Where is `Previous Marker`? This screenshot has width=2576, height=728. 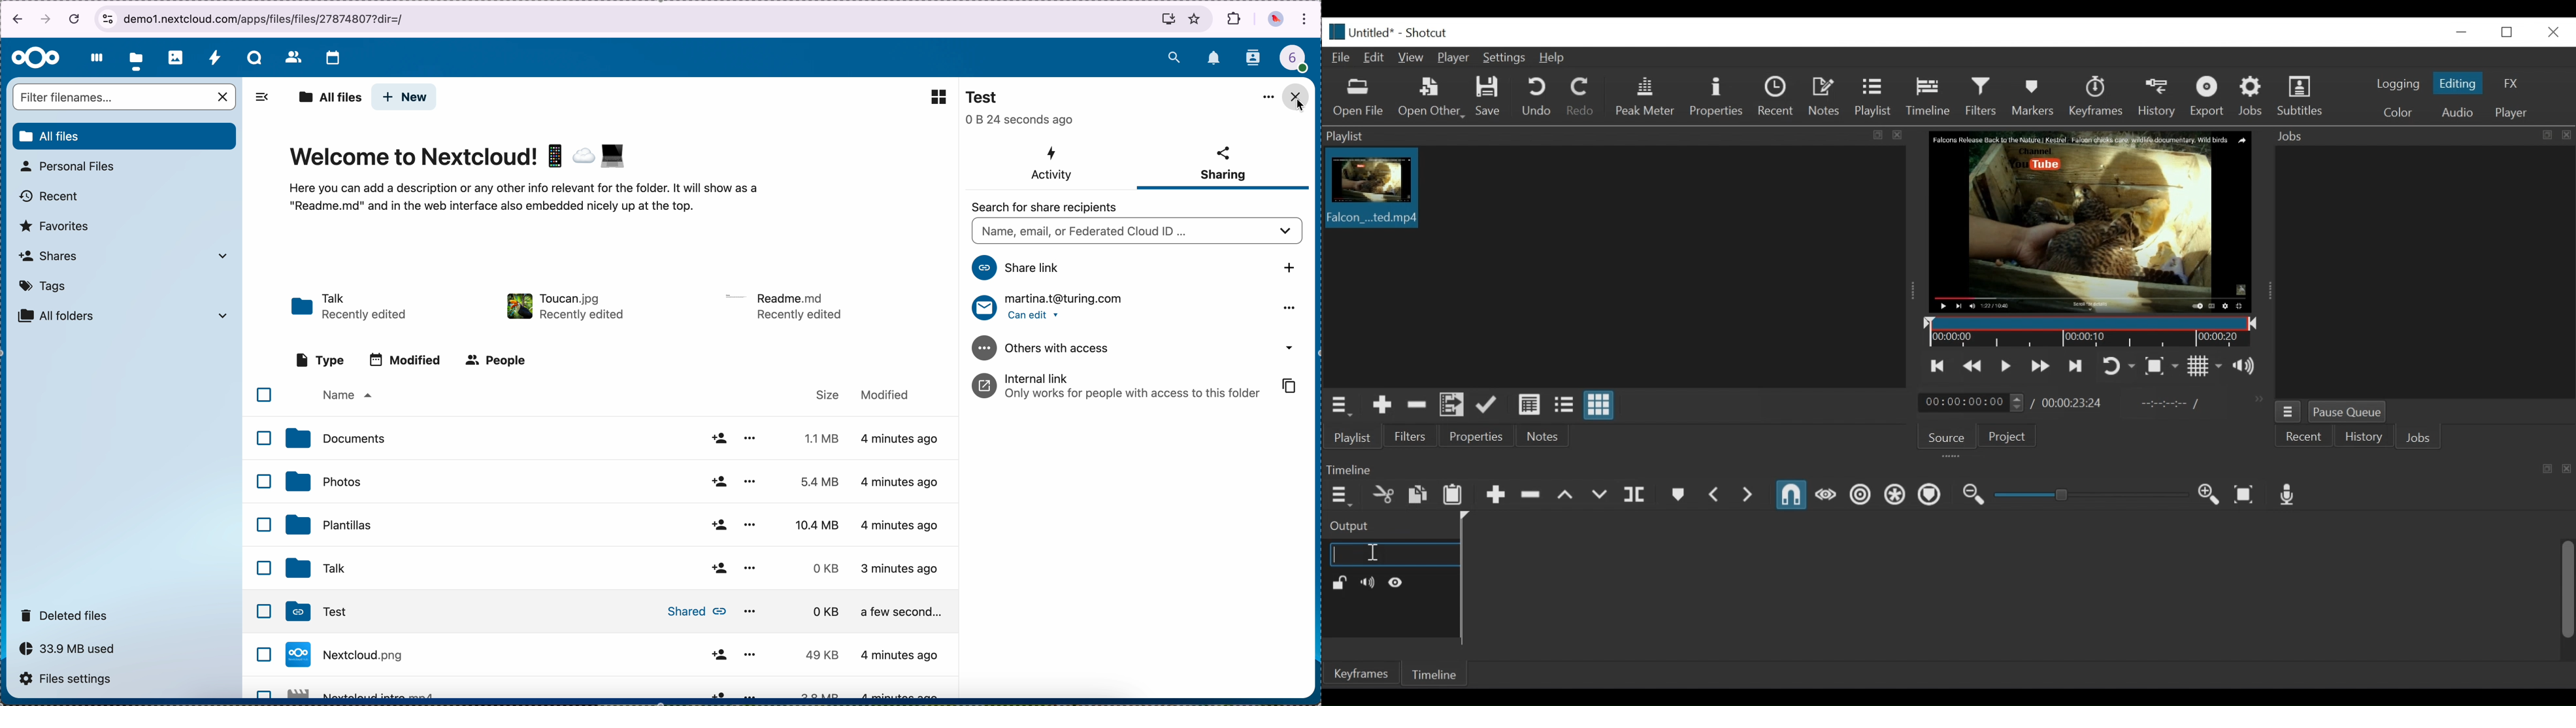
Previous Marker is located at coordinates (1715, 495).